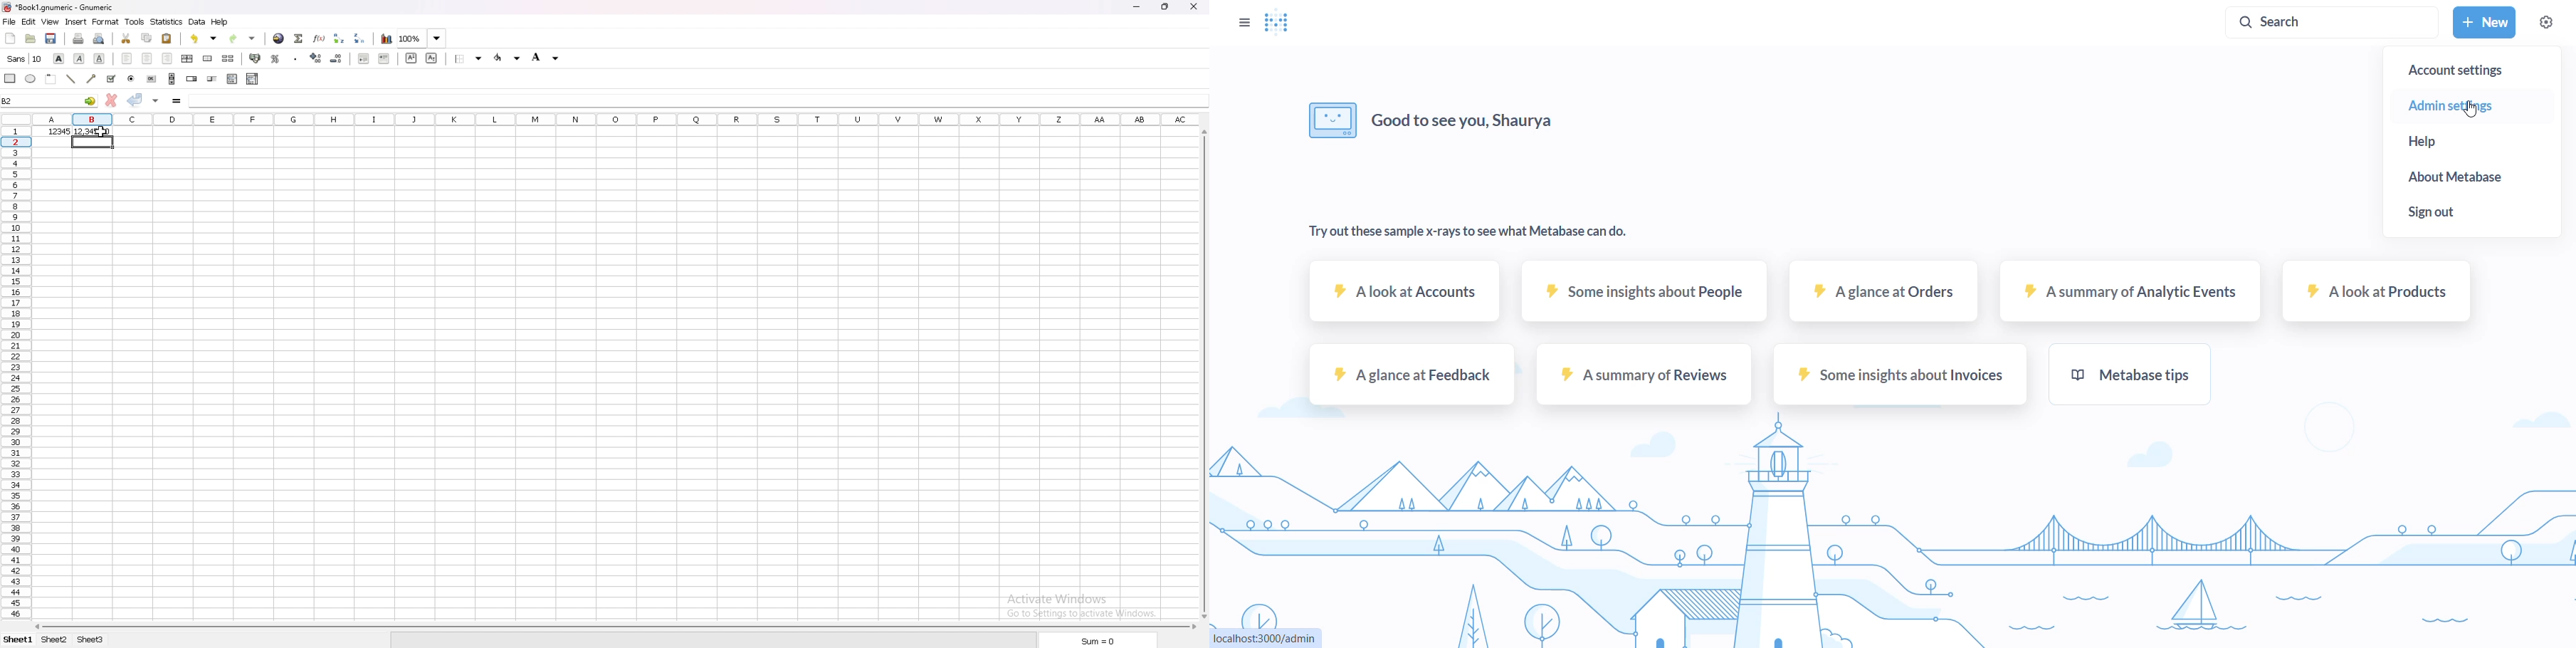  I want to click on bold, so click(59, 58).